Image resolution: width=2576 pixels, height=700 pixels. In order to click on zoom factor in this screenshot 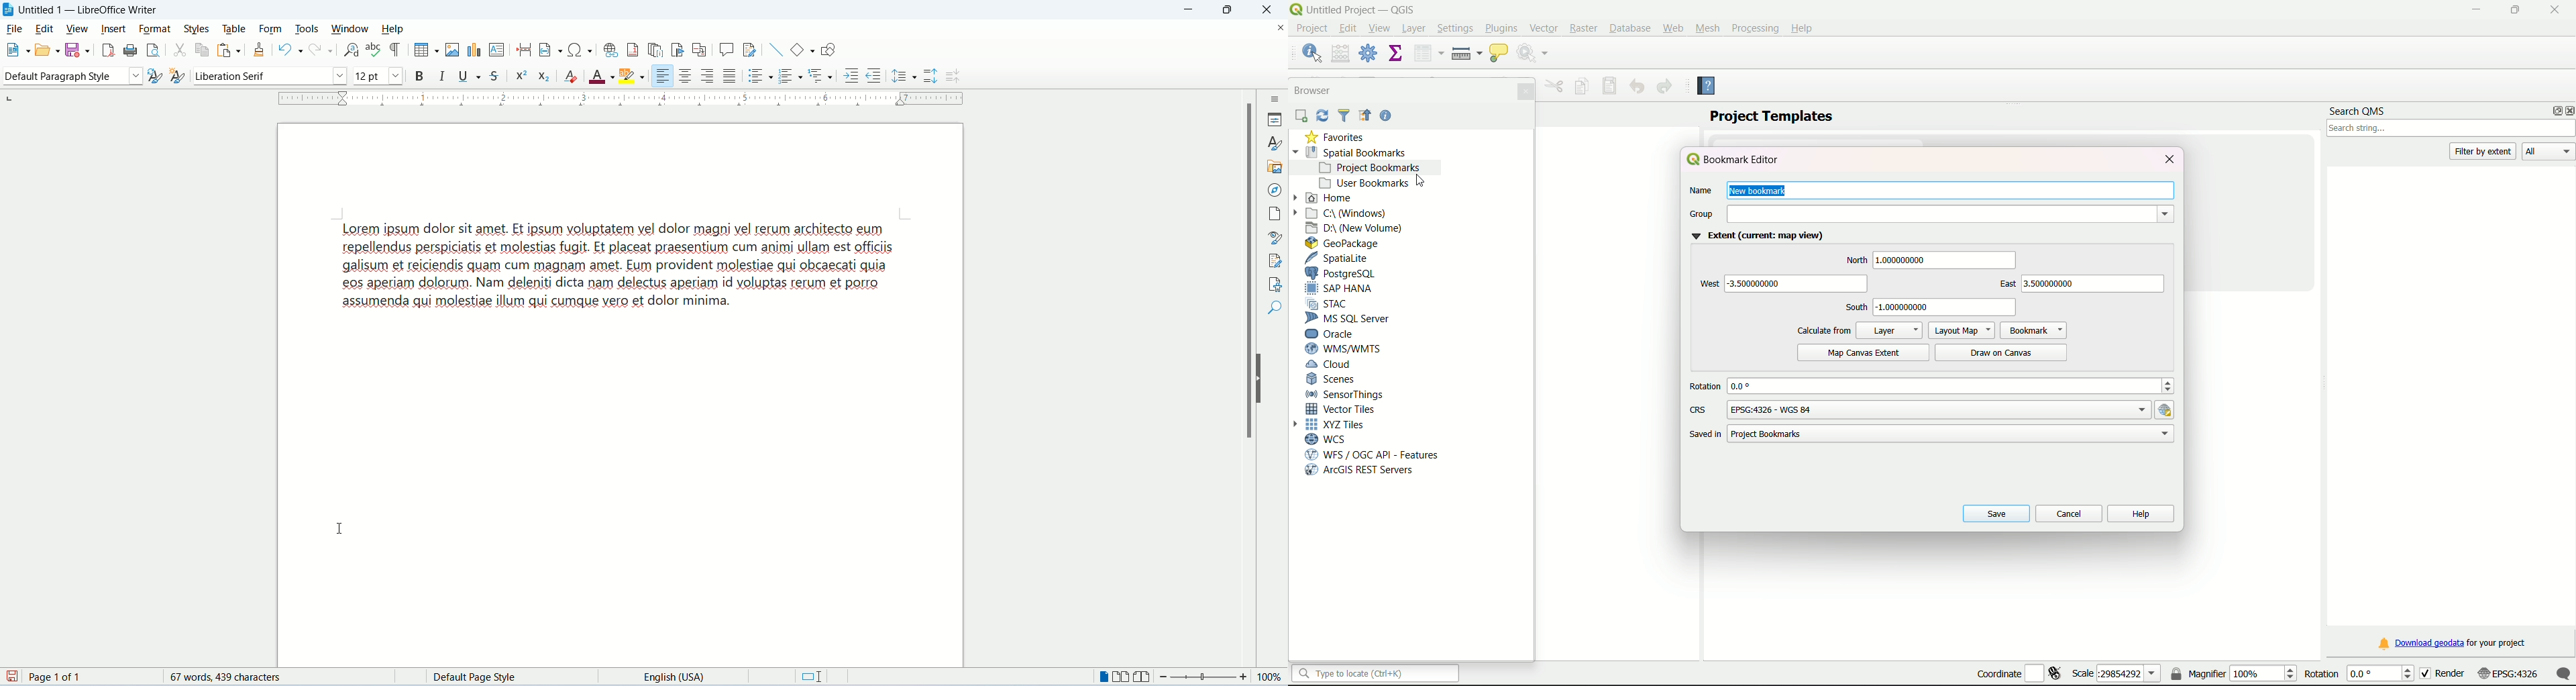, I will do `click(1221, 676)`.